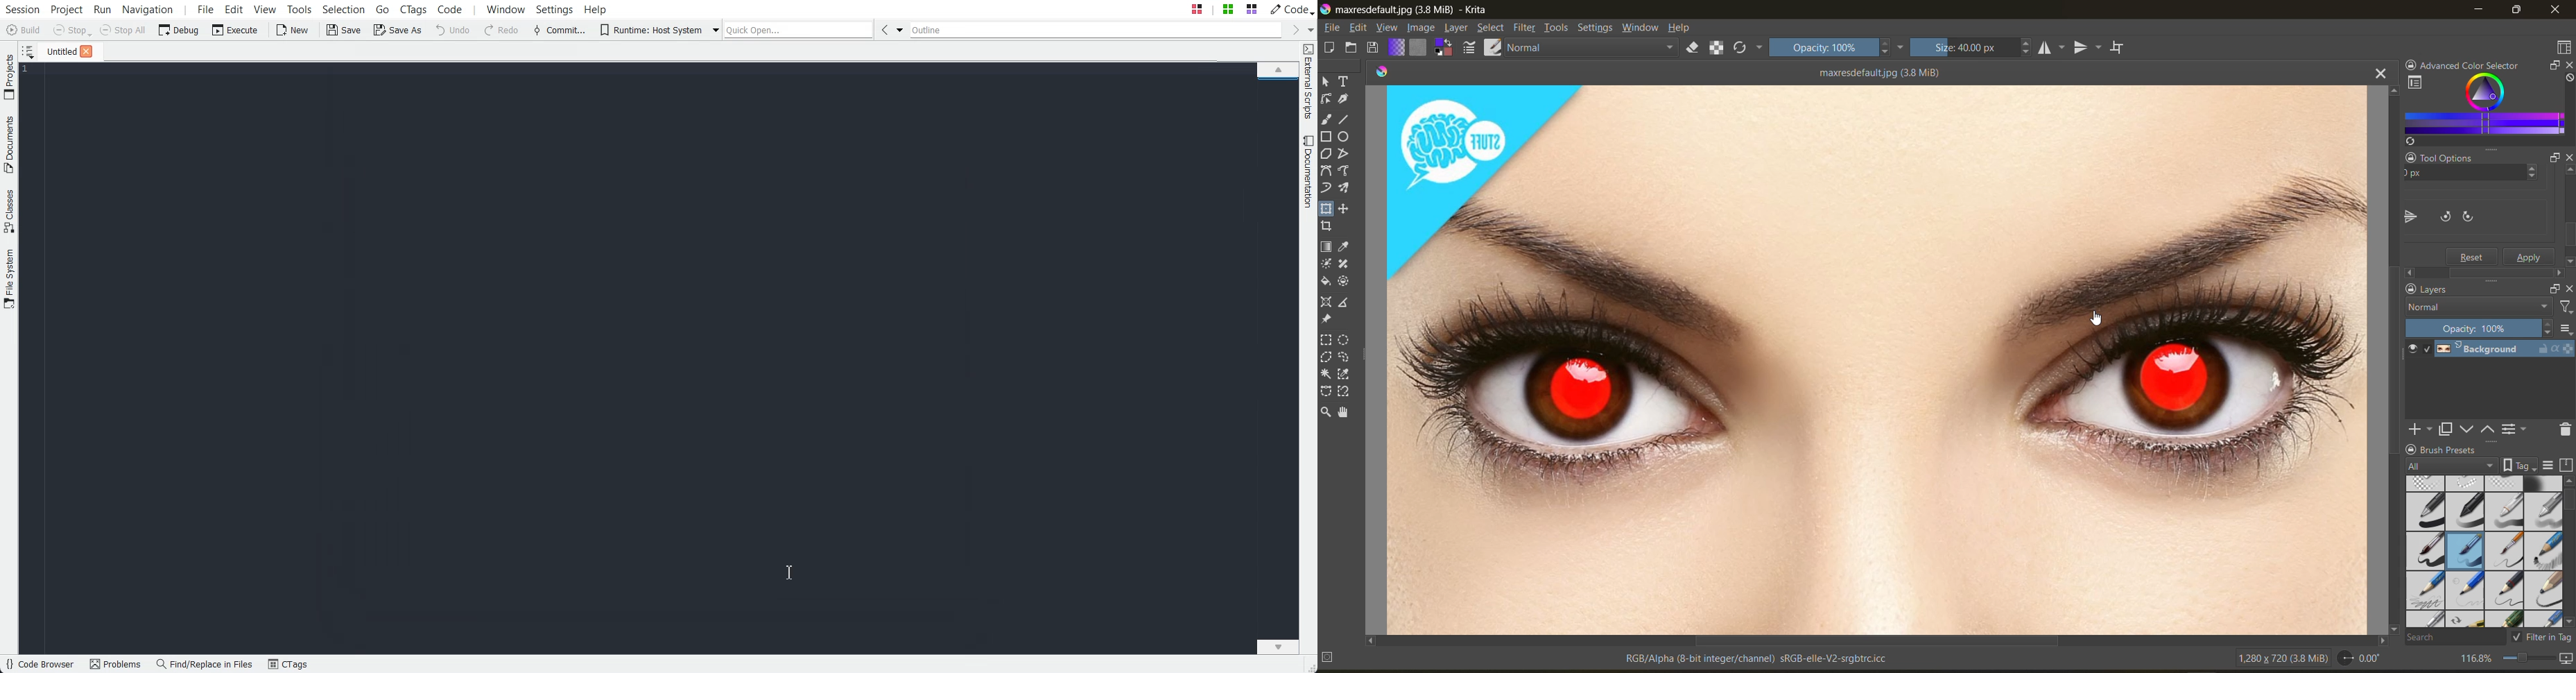  Describe the element at coordinates (1643, 30) in the screenshot. I see `window` at that location.